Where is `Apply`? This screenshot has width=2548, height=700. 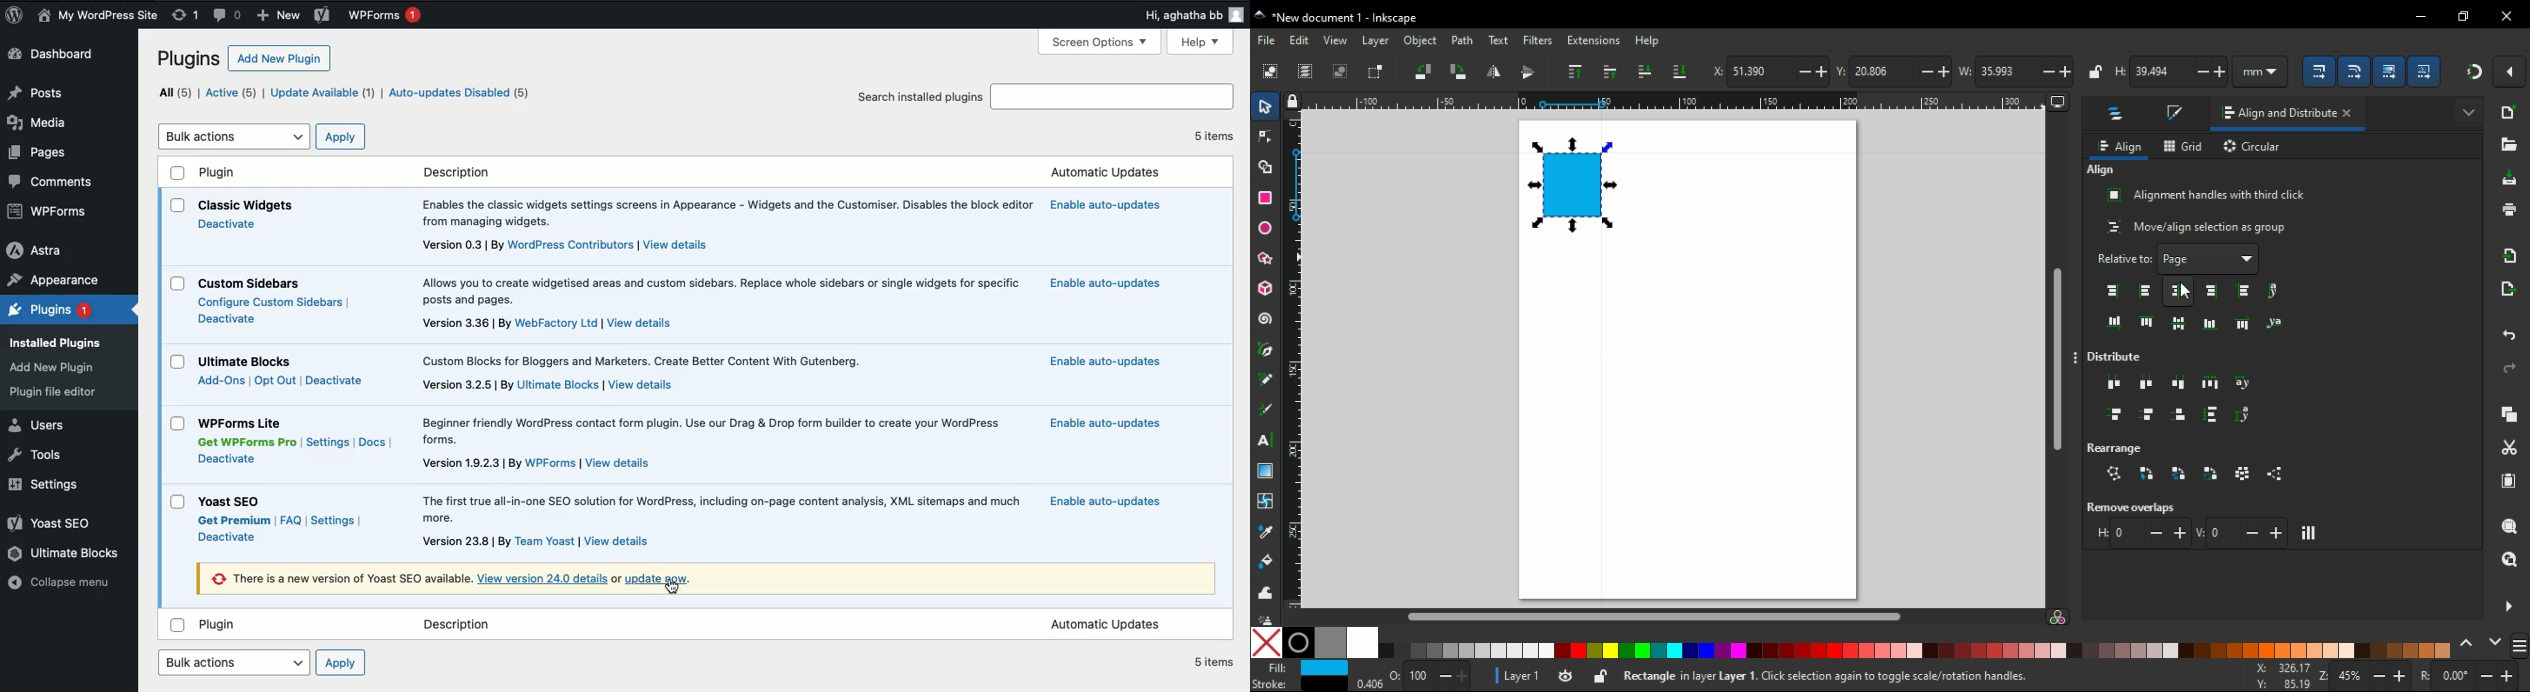
Apply is located at coordinates (342, 137).